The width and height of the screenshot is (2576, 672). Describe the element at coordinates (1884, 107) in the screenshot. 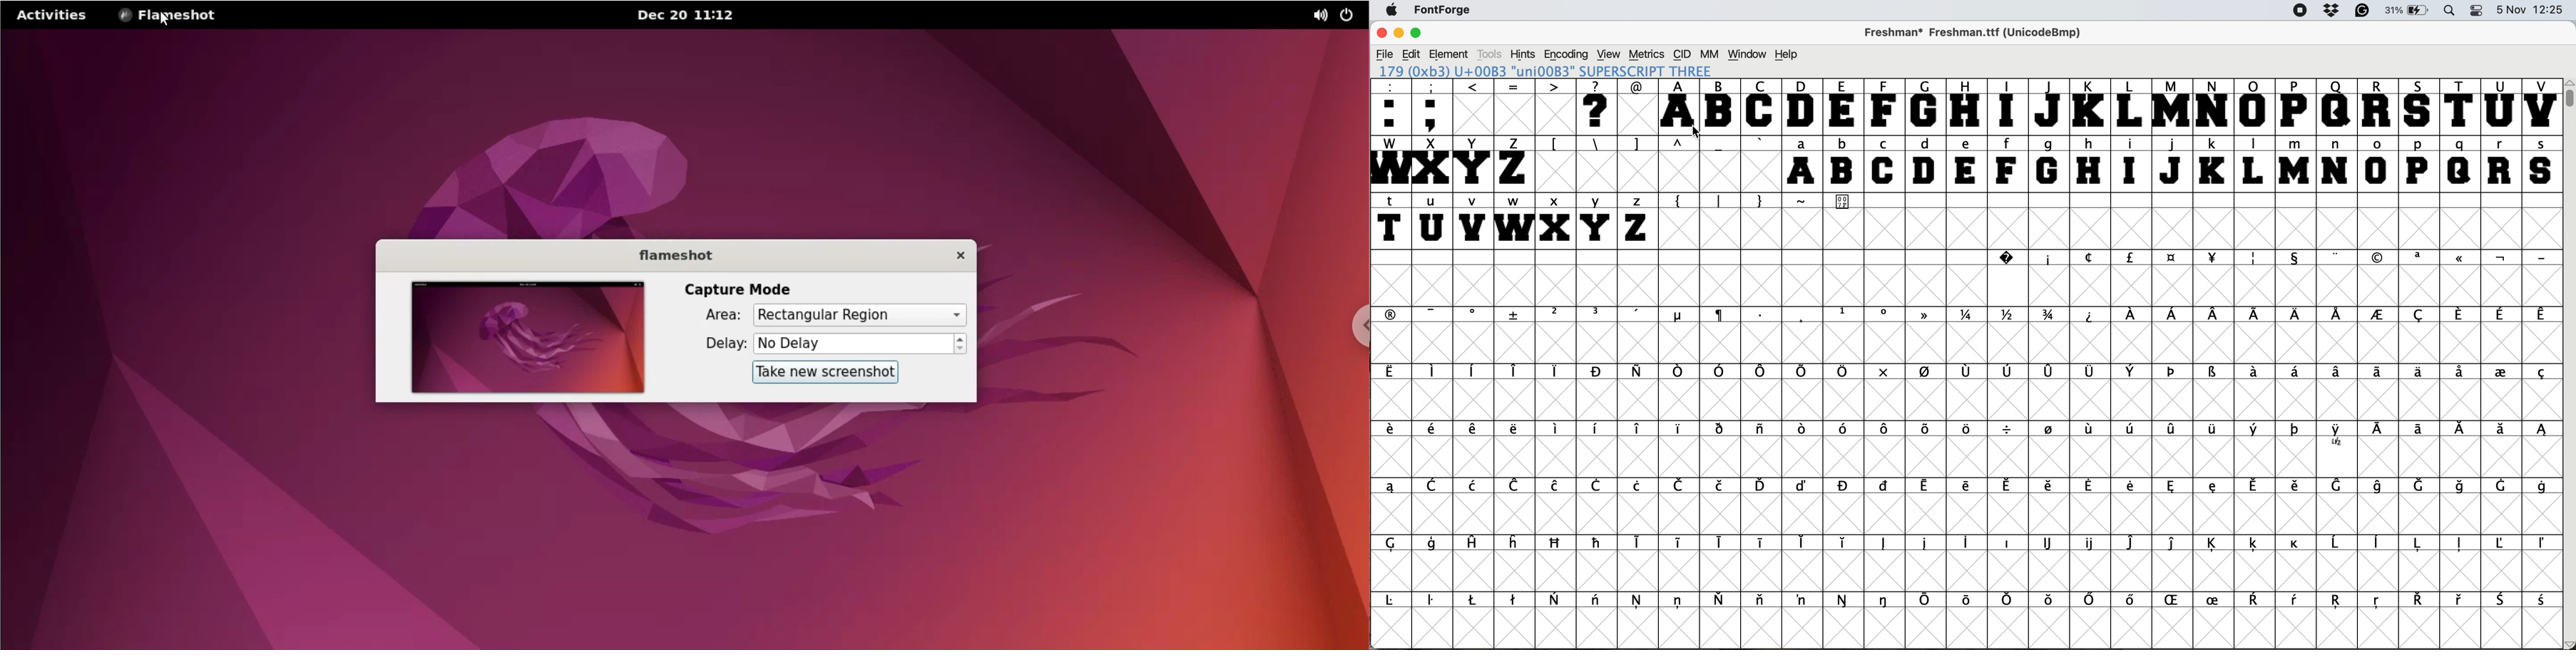

I see `F` at that location.